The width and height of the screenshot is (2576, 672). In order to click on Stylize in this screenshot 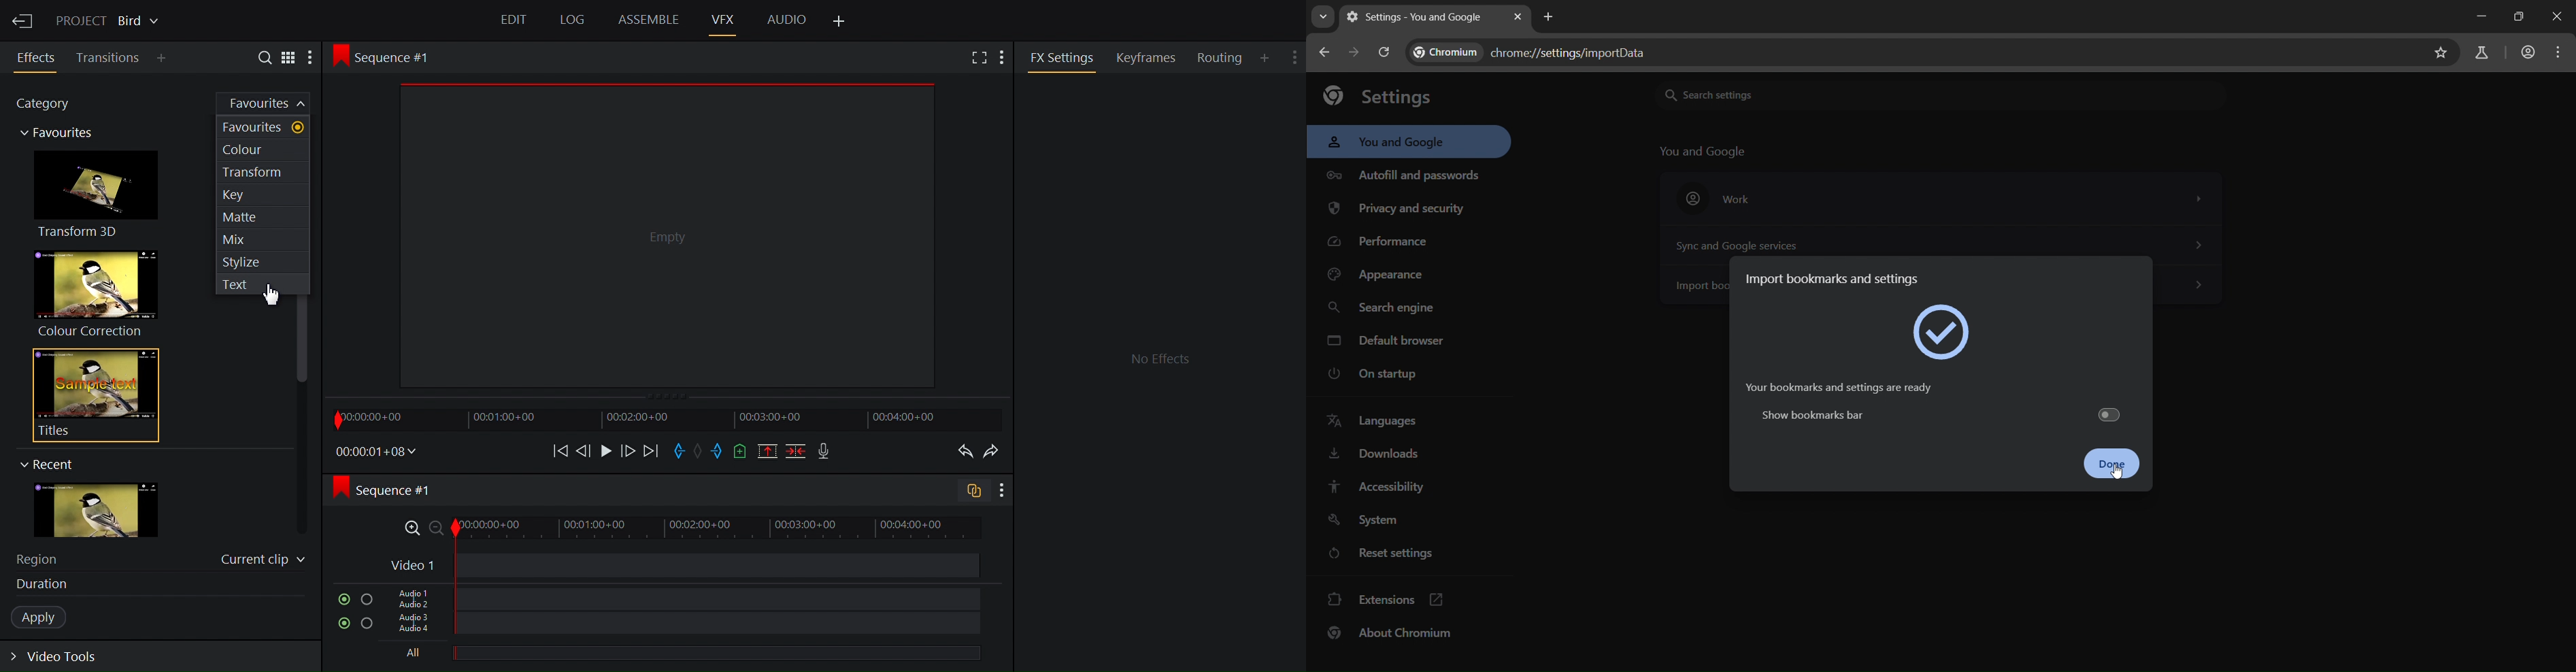, I will do `click(264, 261)`.